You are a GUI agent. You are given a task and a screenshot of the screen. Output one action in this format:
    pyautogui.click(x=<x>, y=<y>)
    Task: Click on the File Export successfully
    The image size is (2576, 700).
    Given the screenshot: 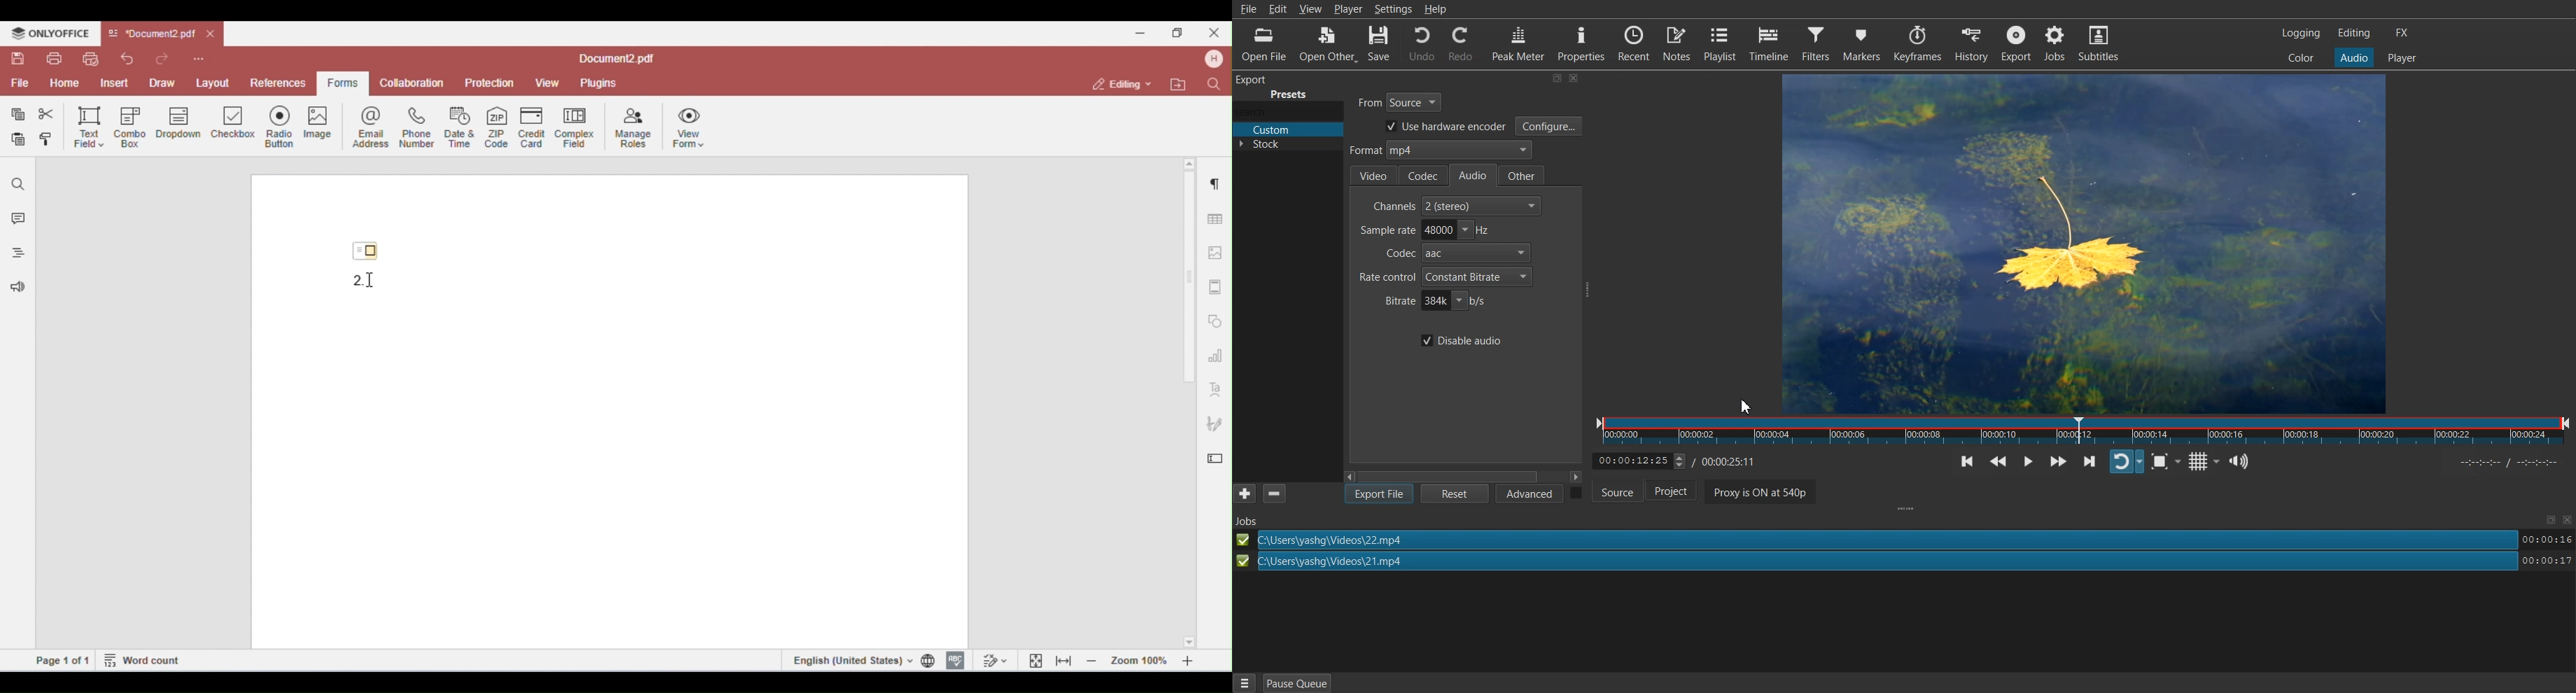 What is the action you would take?
    pyautogui.click(x=1904, y=551)
    